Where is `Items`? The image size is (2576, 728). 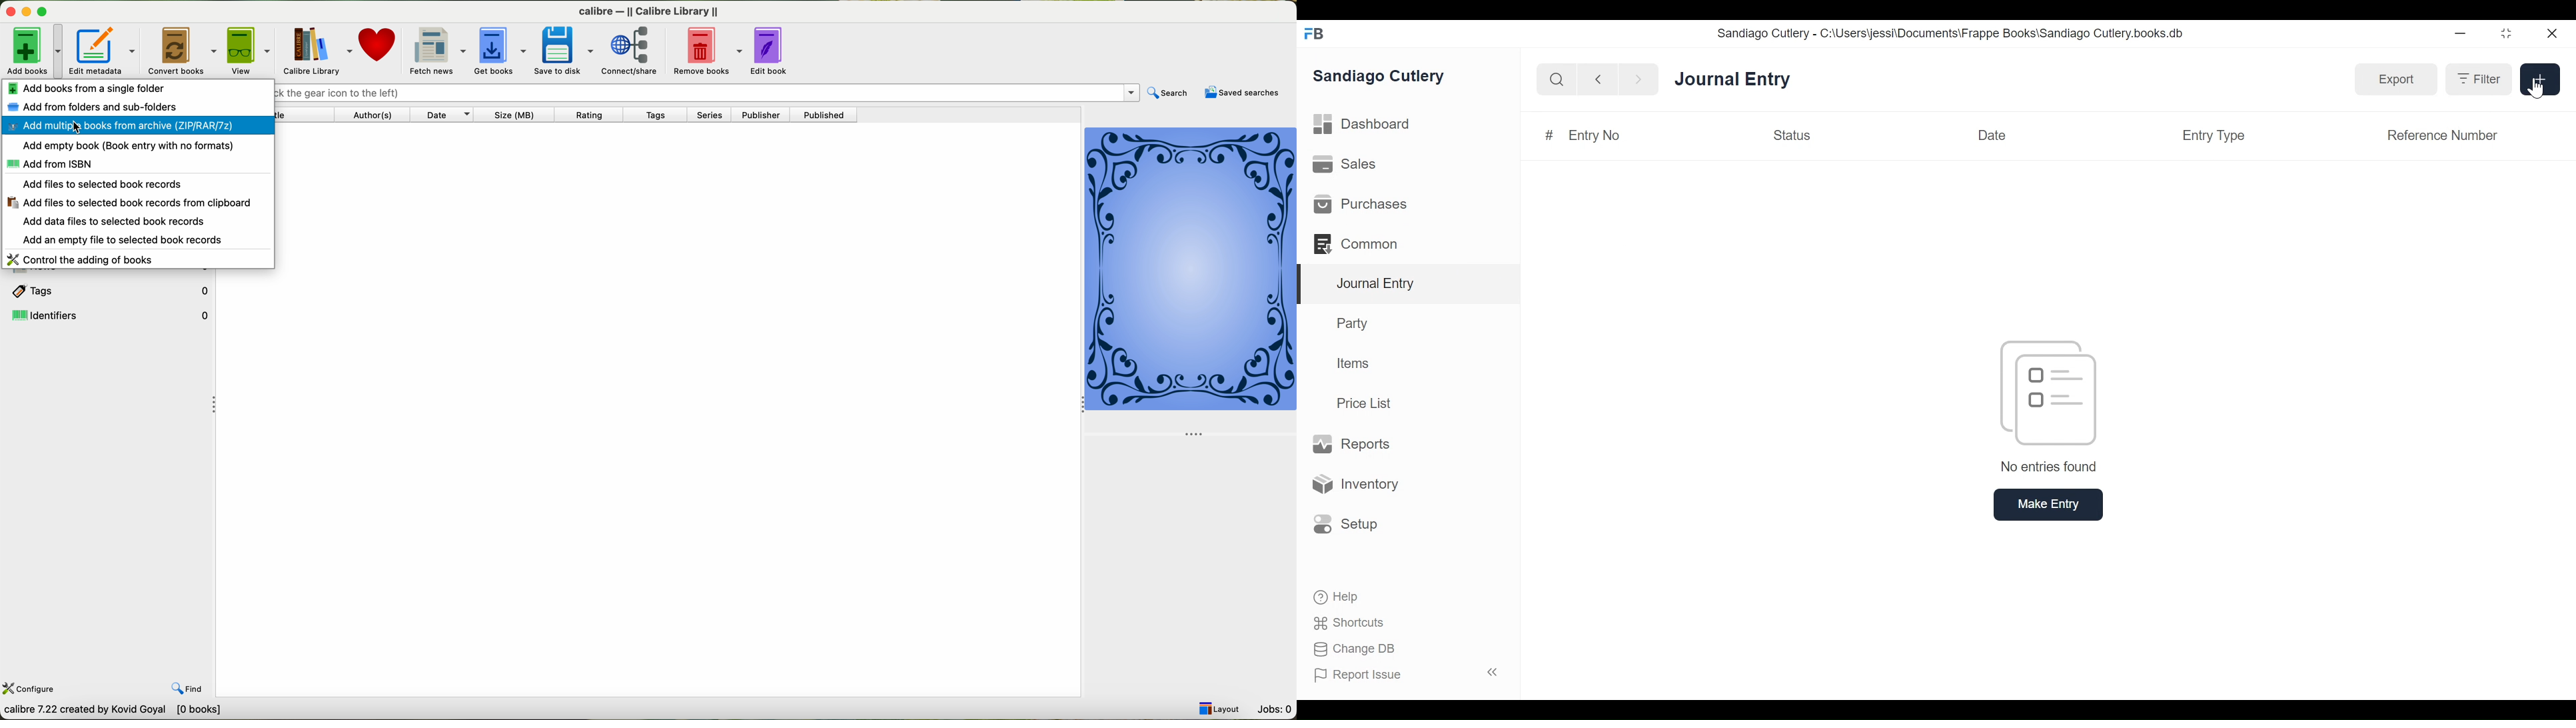
Items is located at coordinates (1354, 363).